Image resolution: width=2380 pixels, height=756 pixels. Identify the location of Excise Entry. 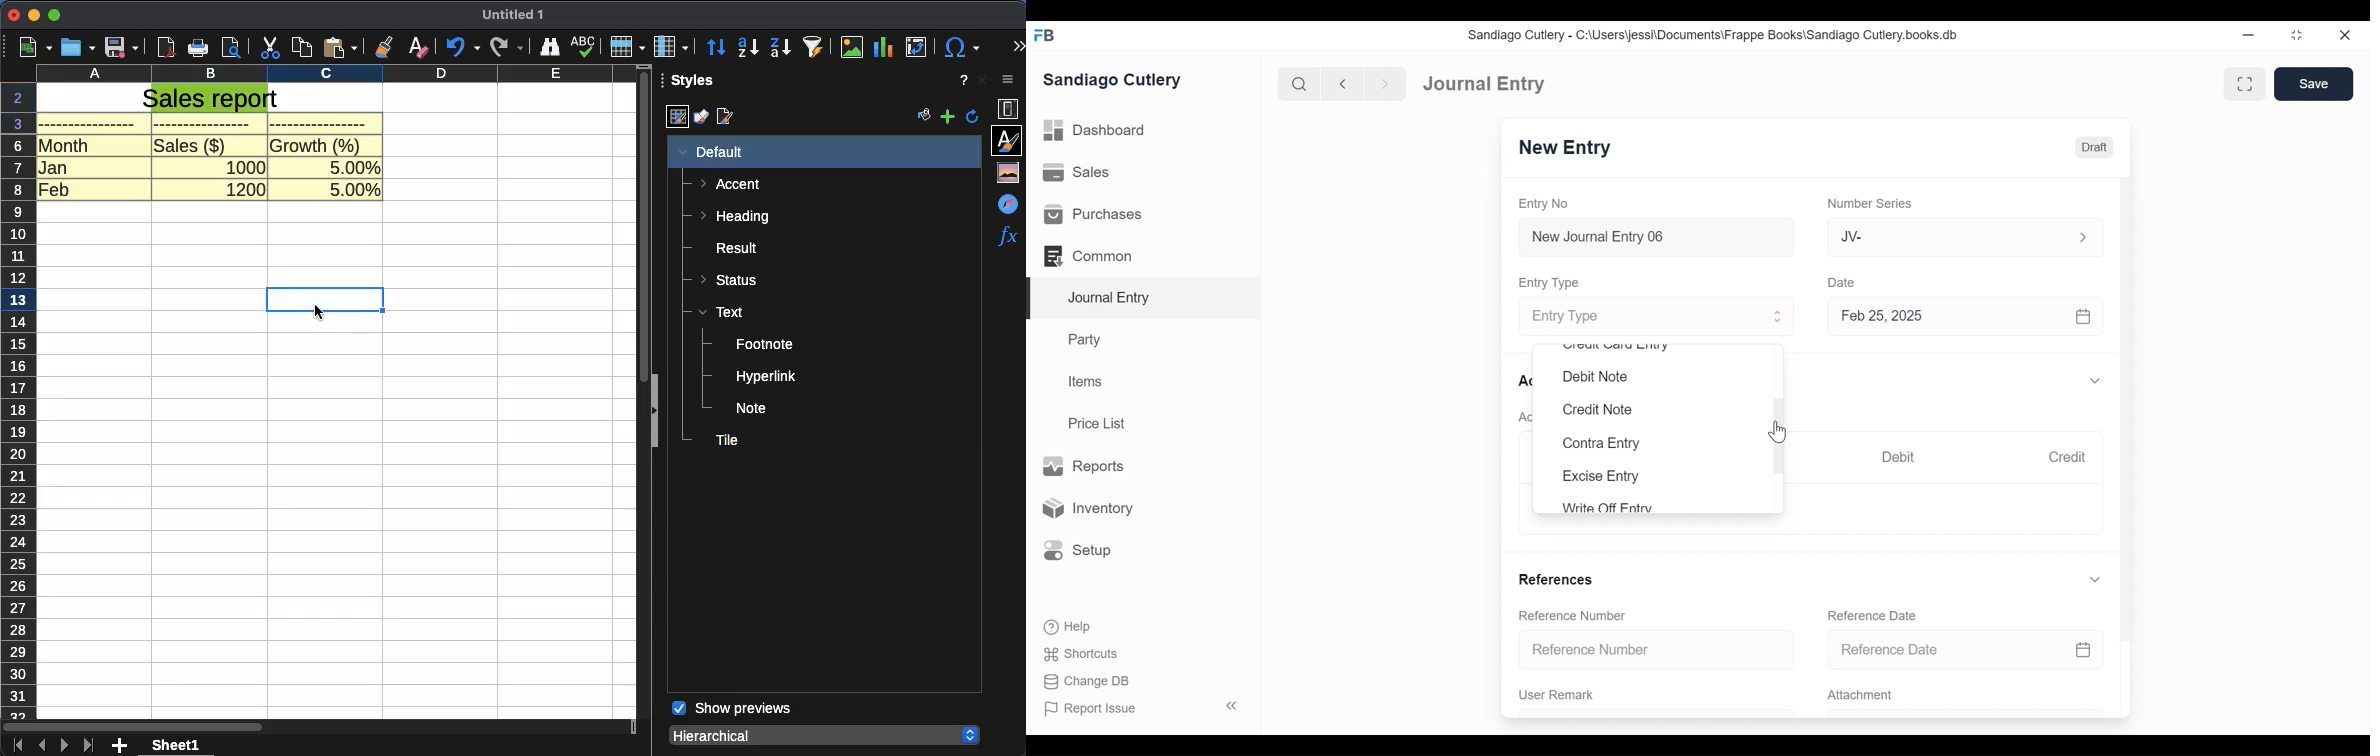
(1601, 476).